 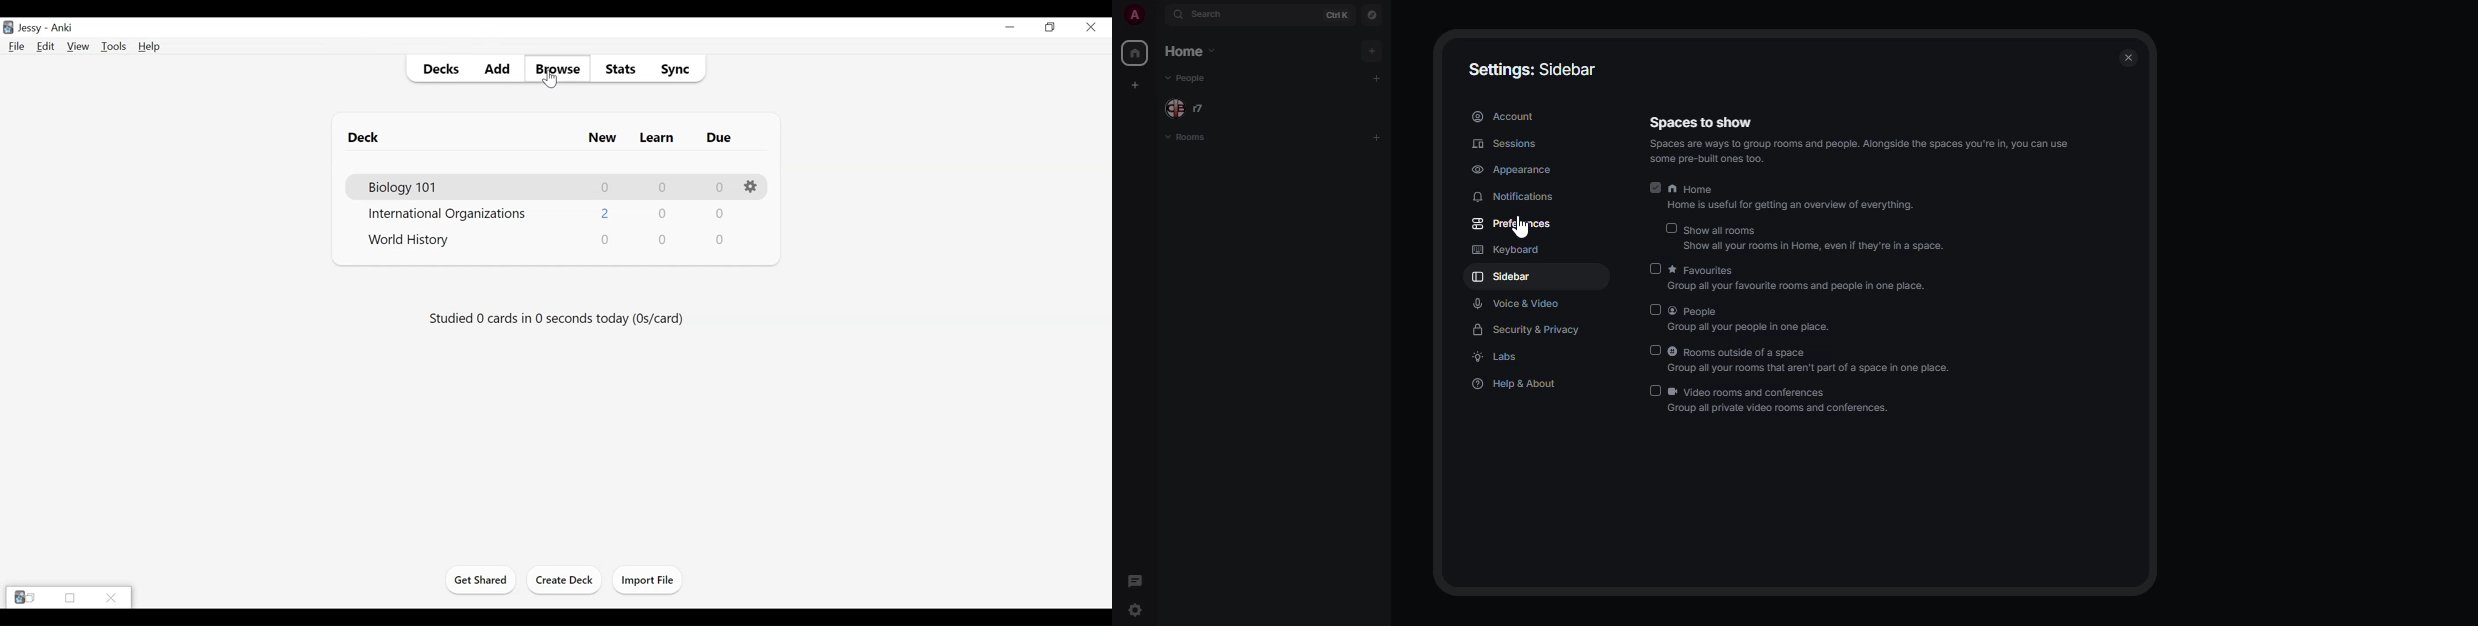 What do you see at coordinates (606, 239) in the screenshot?
I see `New Card Count` at bounding box center [606, 239].